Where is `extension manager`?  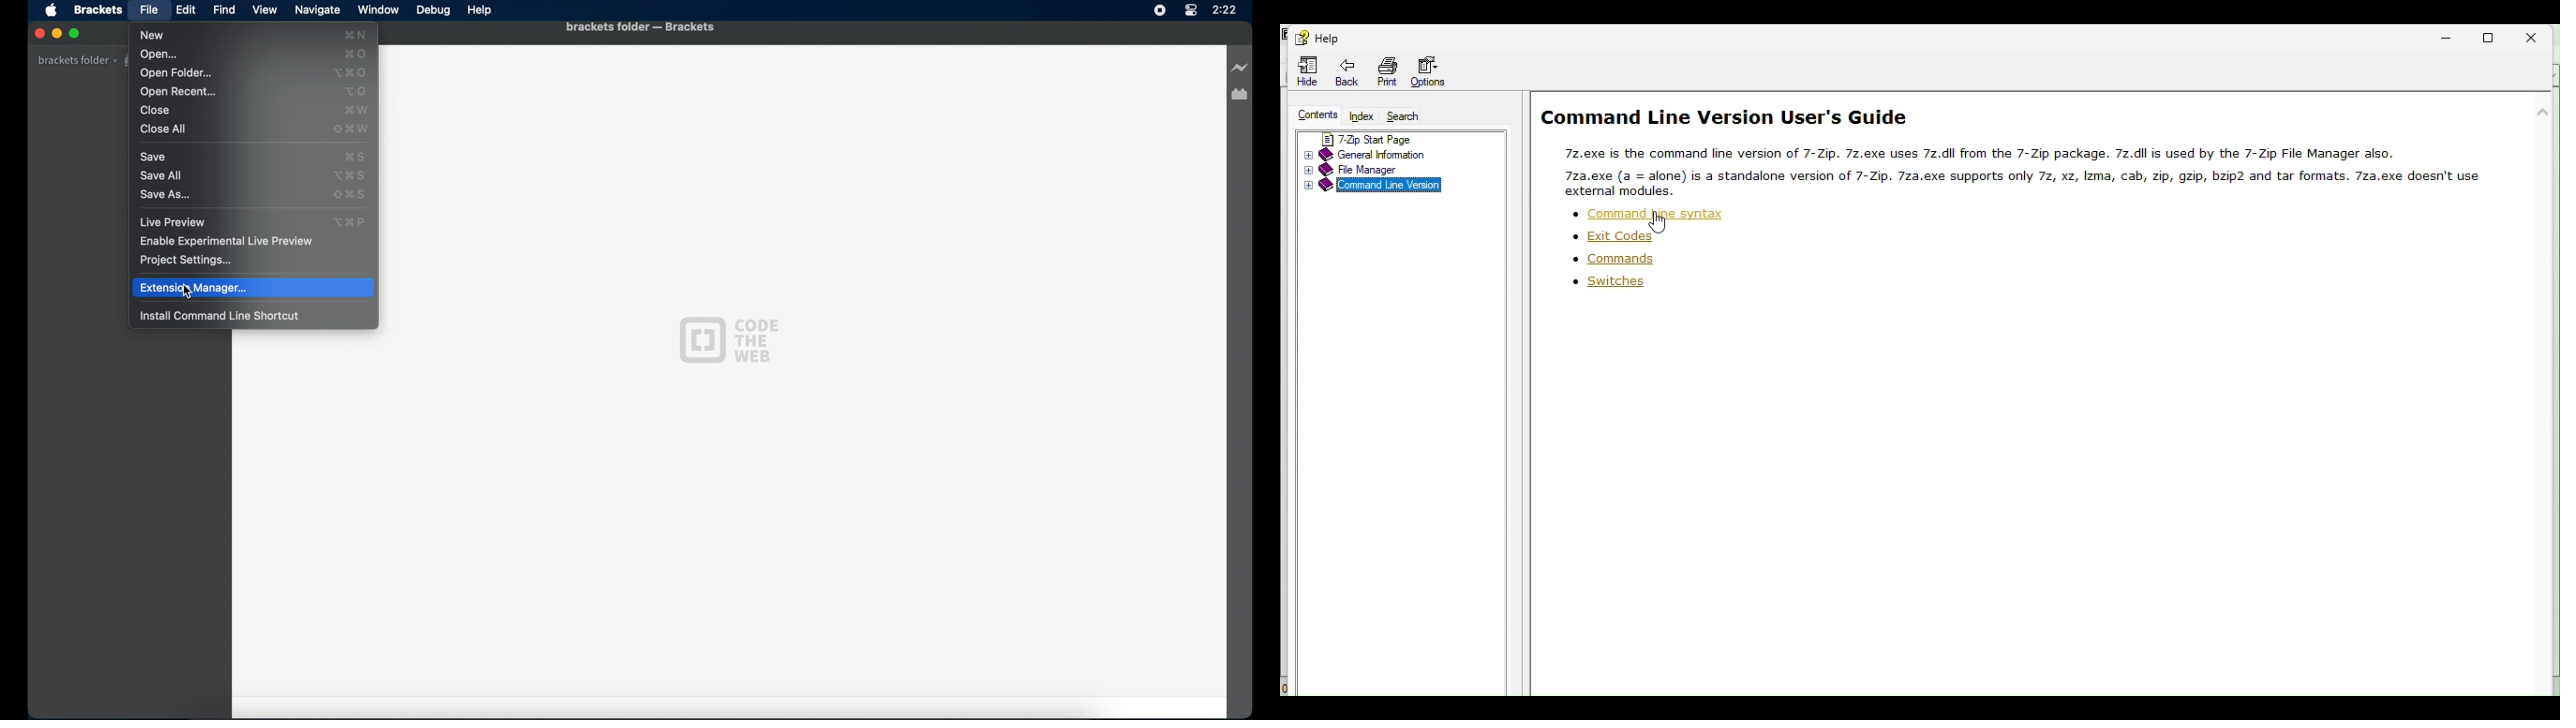 extension manager is located at coordinates (1241, 95).